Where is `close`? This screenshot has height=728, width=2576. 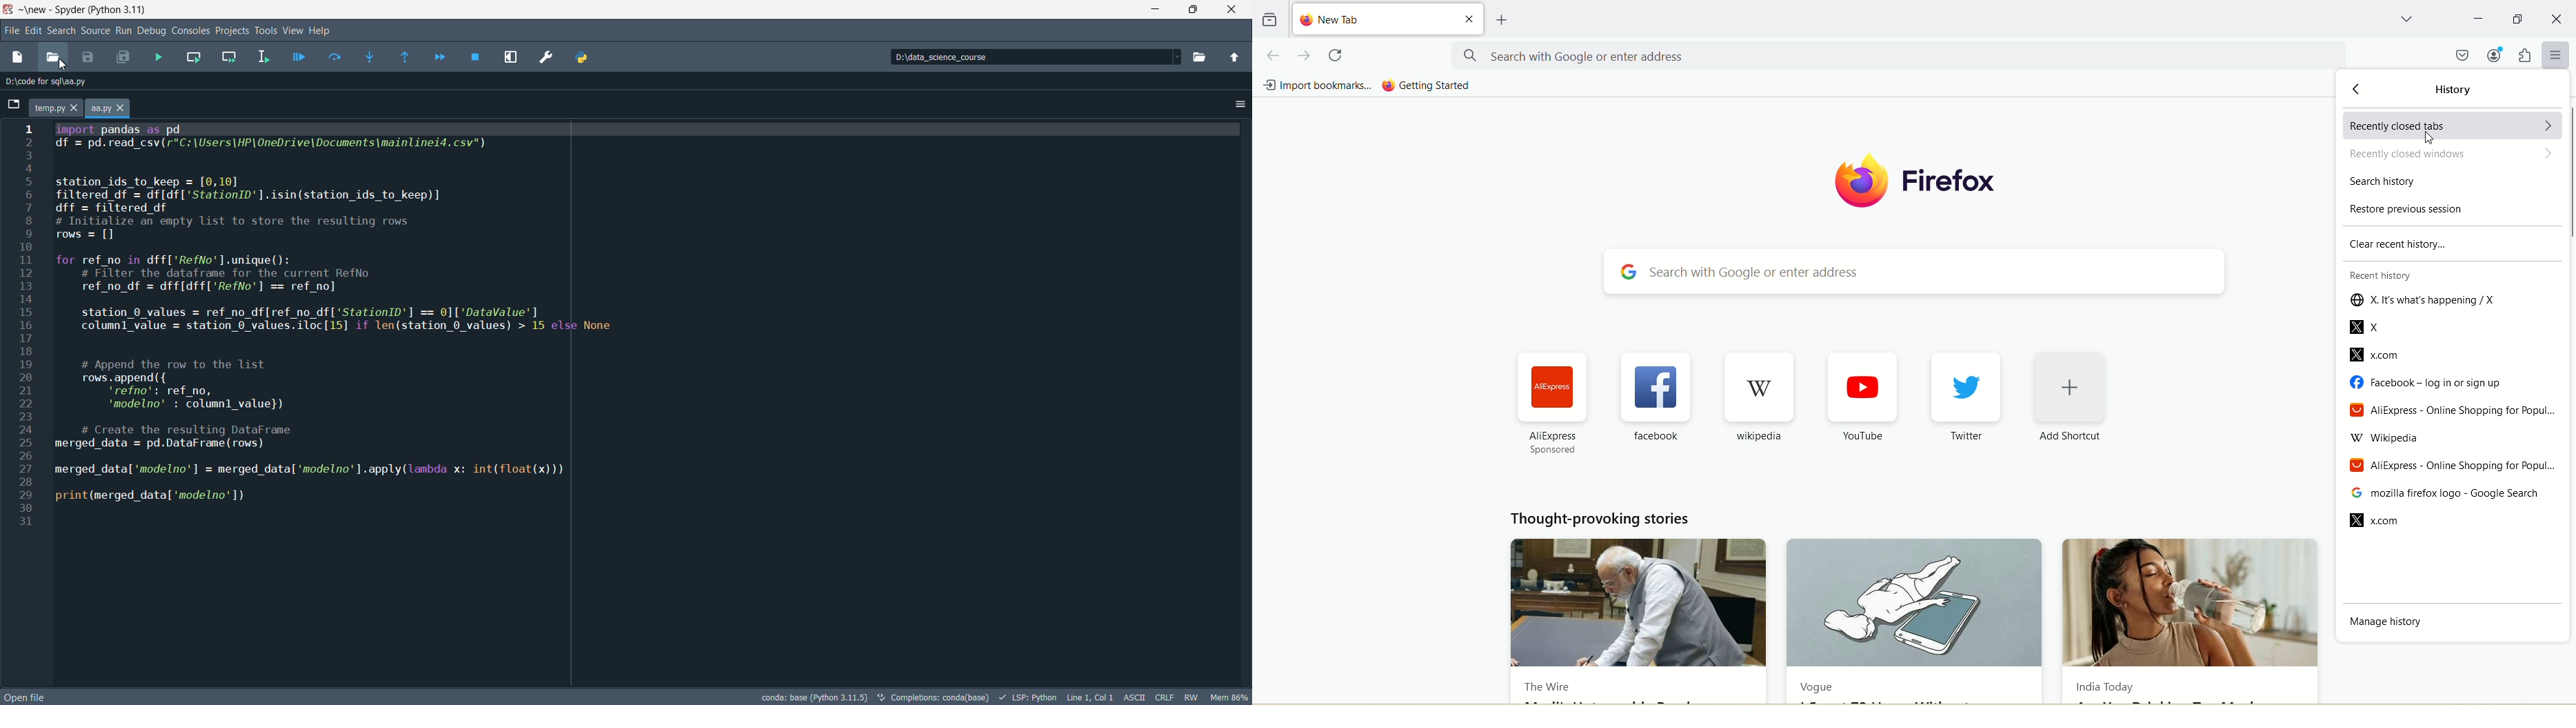 close is located at coordinates (1233, 10).